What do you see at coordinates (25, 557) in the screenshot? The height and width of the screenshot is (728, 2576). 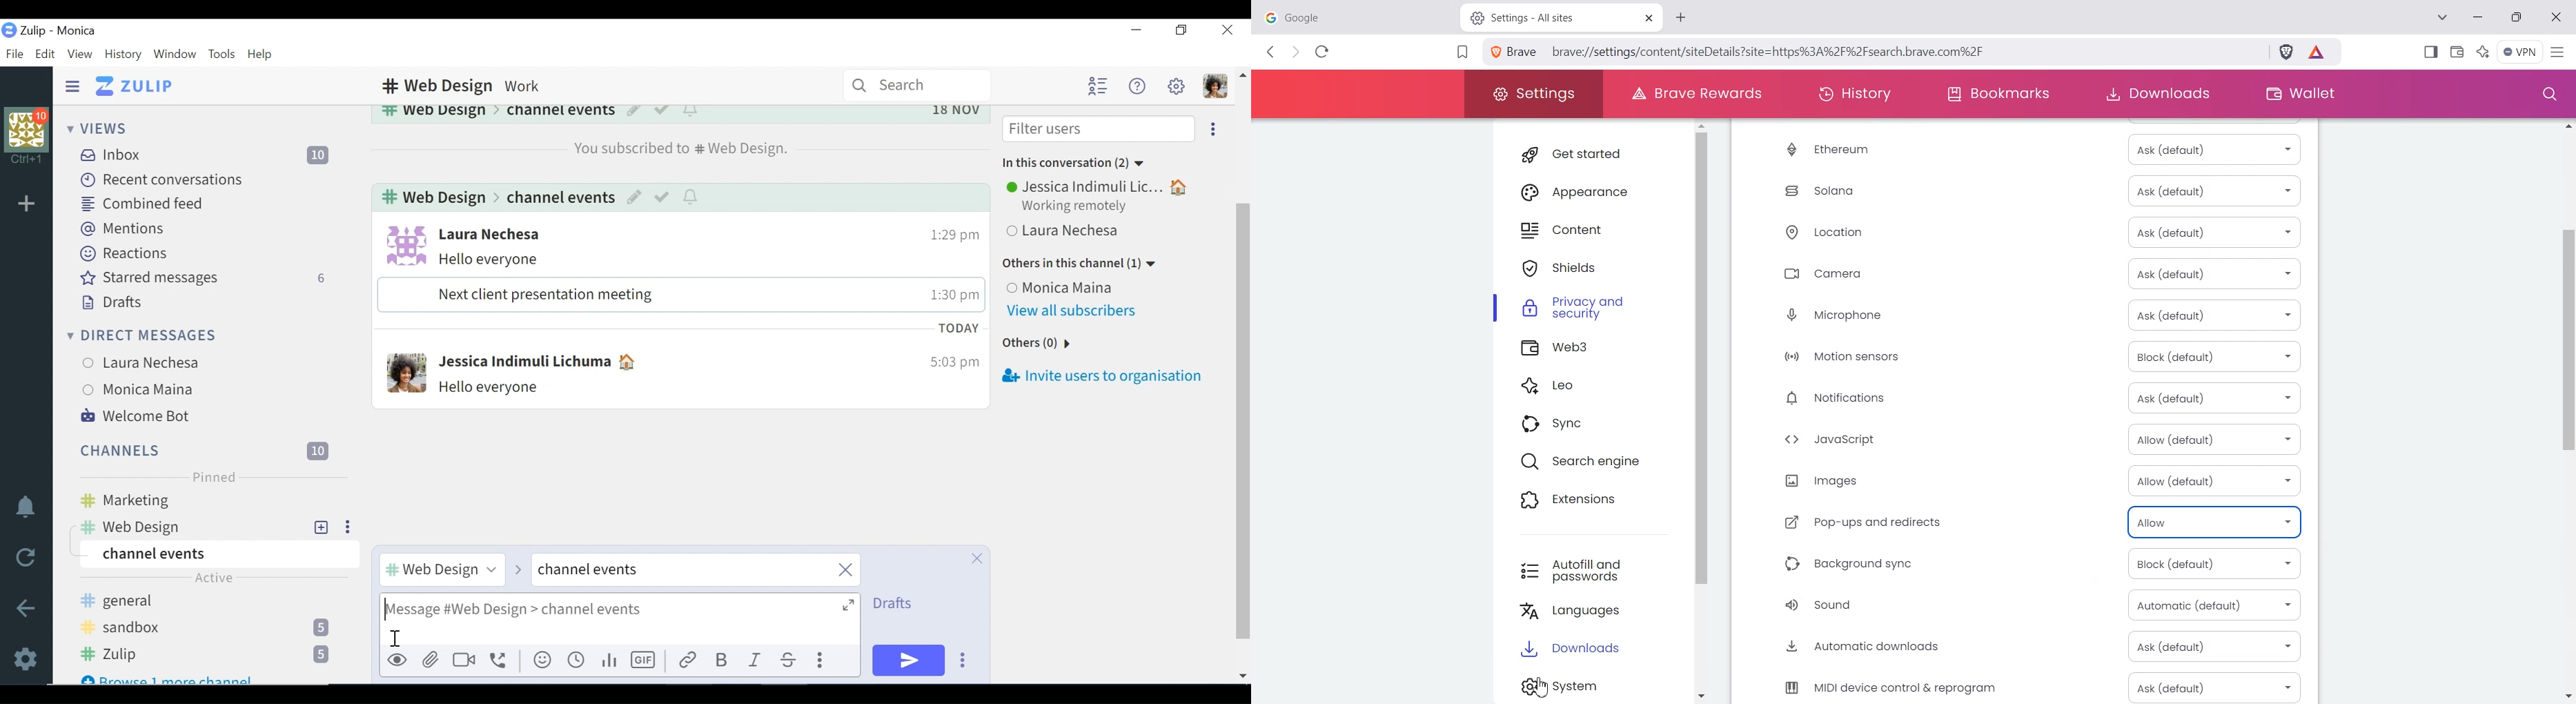 I see `Reload` at bounding box center [25, 557].